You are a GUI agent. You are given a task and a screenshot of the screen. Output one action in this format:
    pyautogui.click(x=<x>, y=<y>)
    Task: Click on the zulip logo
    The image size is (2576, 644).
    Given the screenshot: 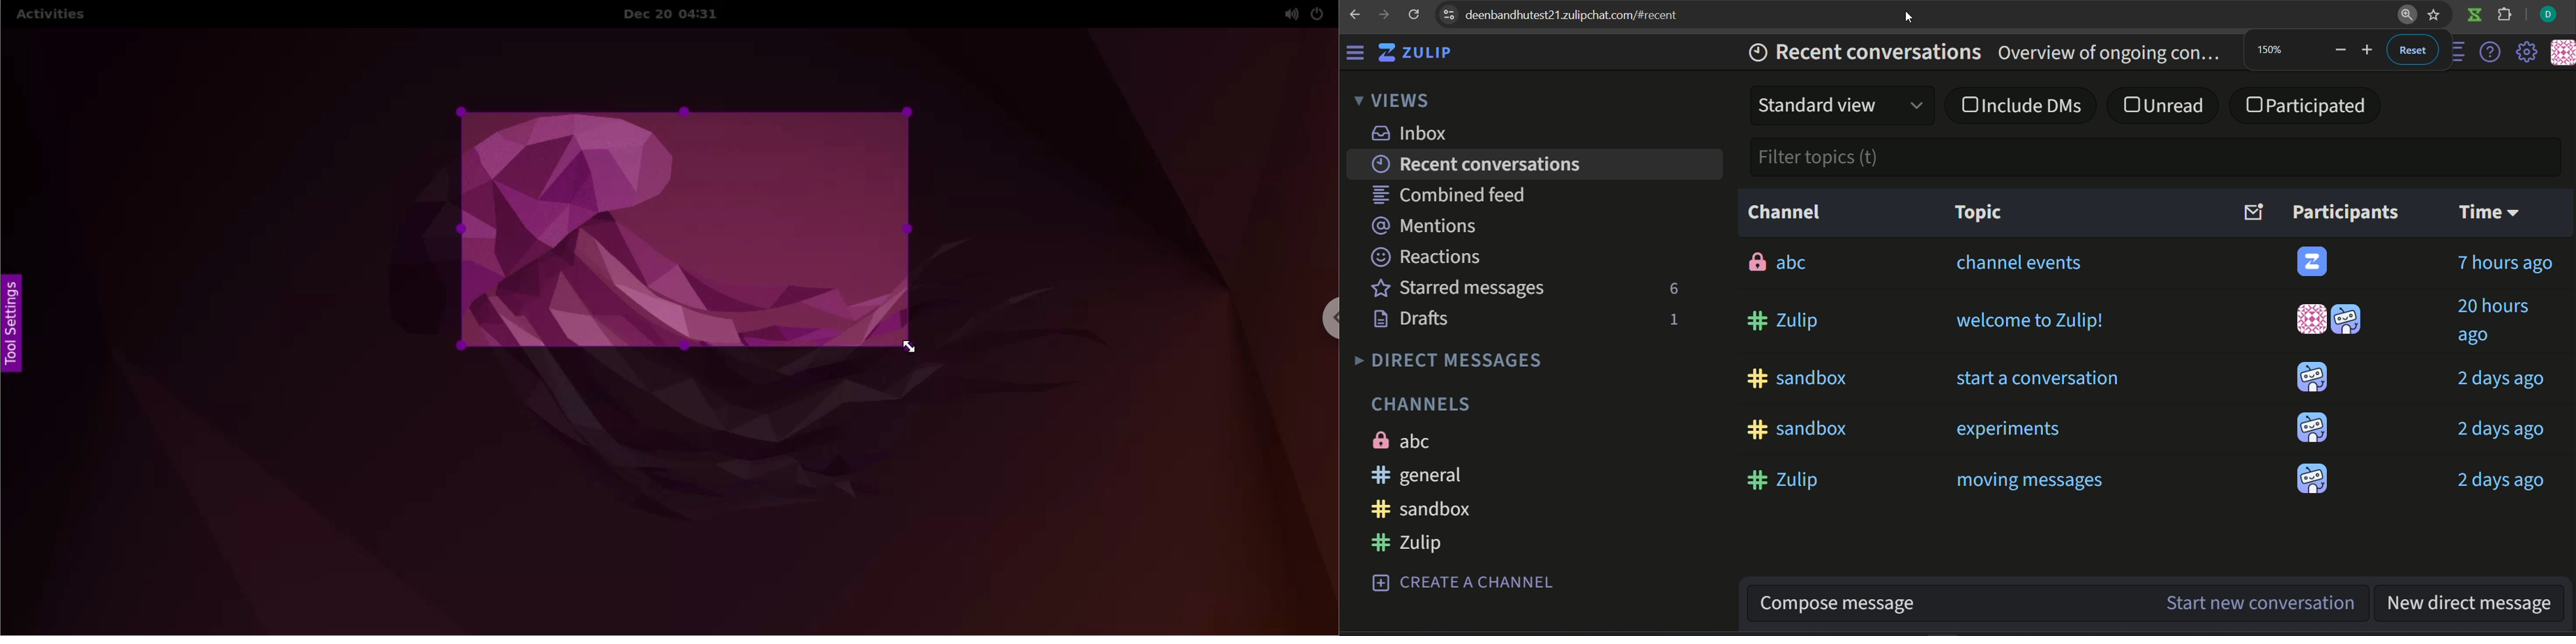 What is the action you would take?
    pyautogui.click(x=1414, y=52)
    